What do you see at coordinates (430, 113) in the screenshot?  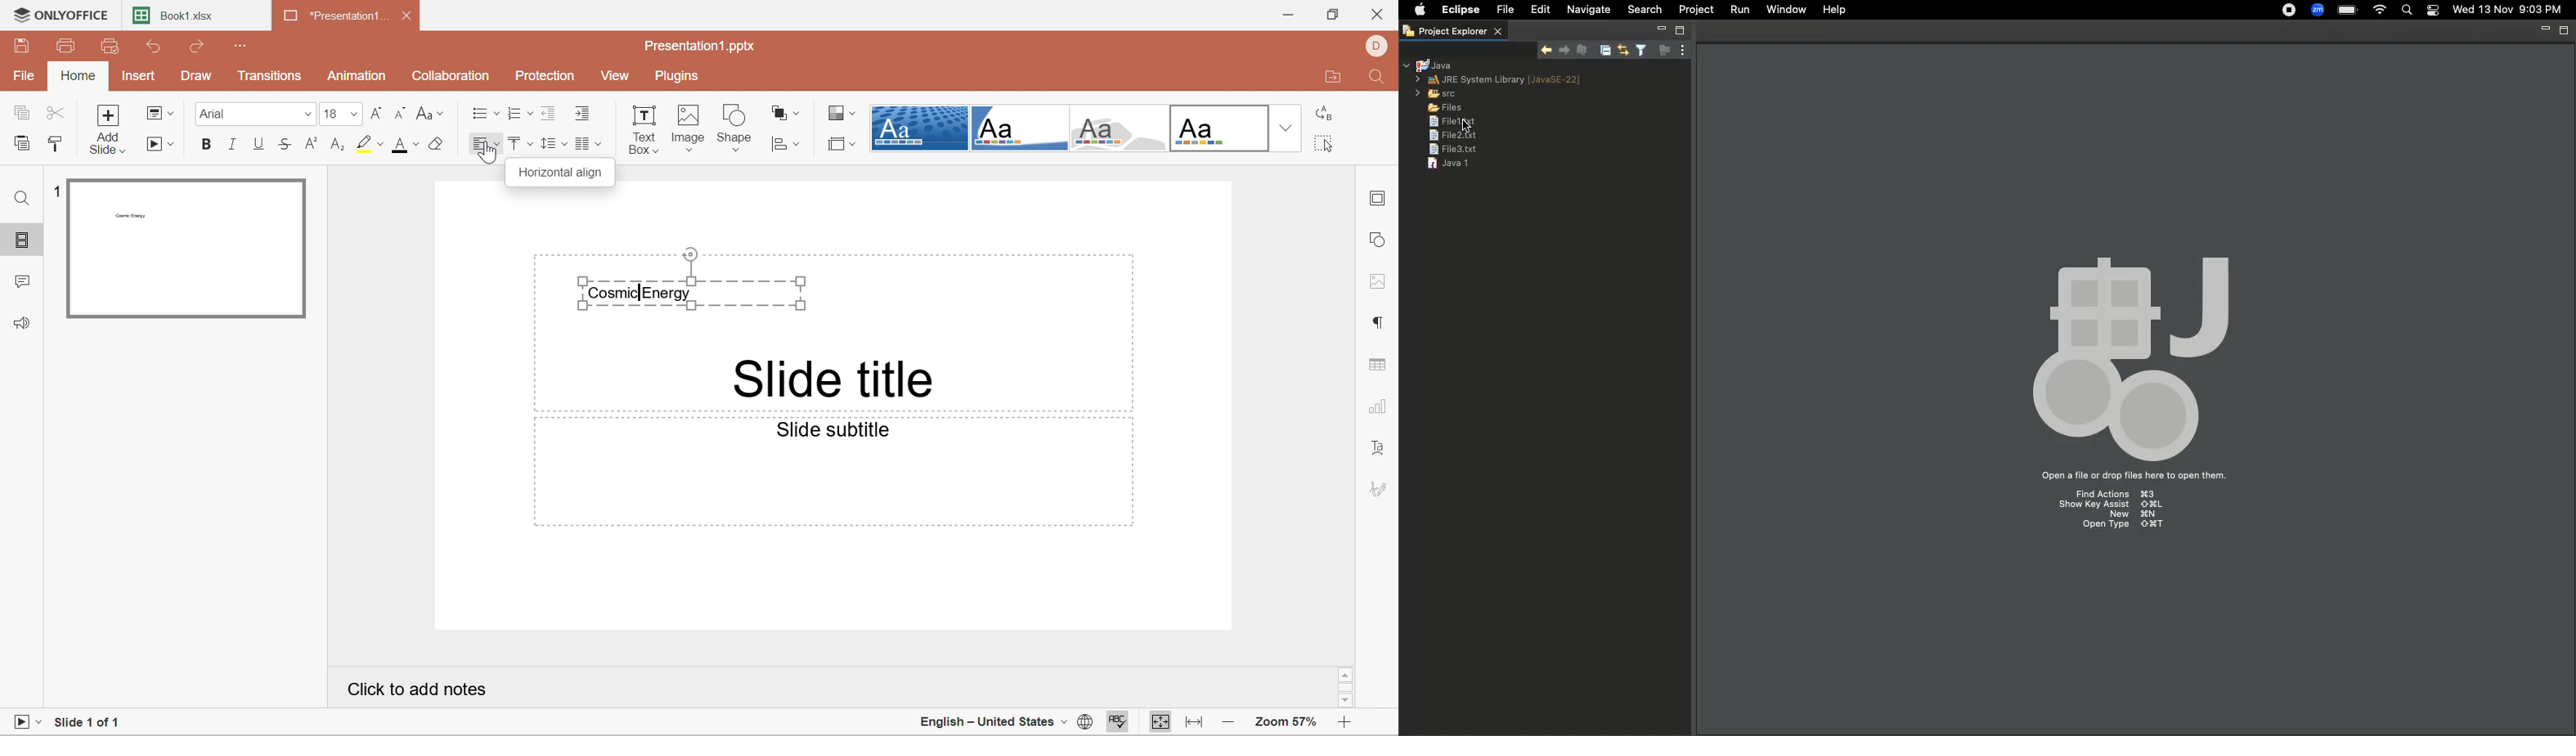 I see `Change Case` at bounding box center [430, 113].